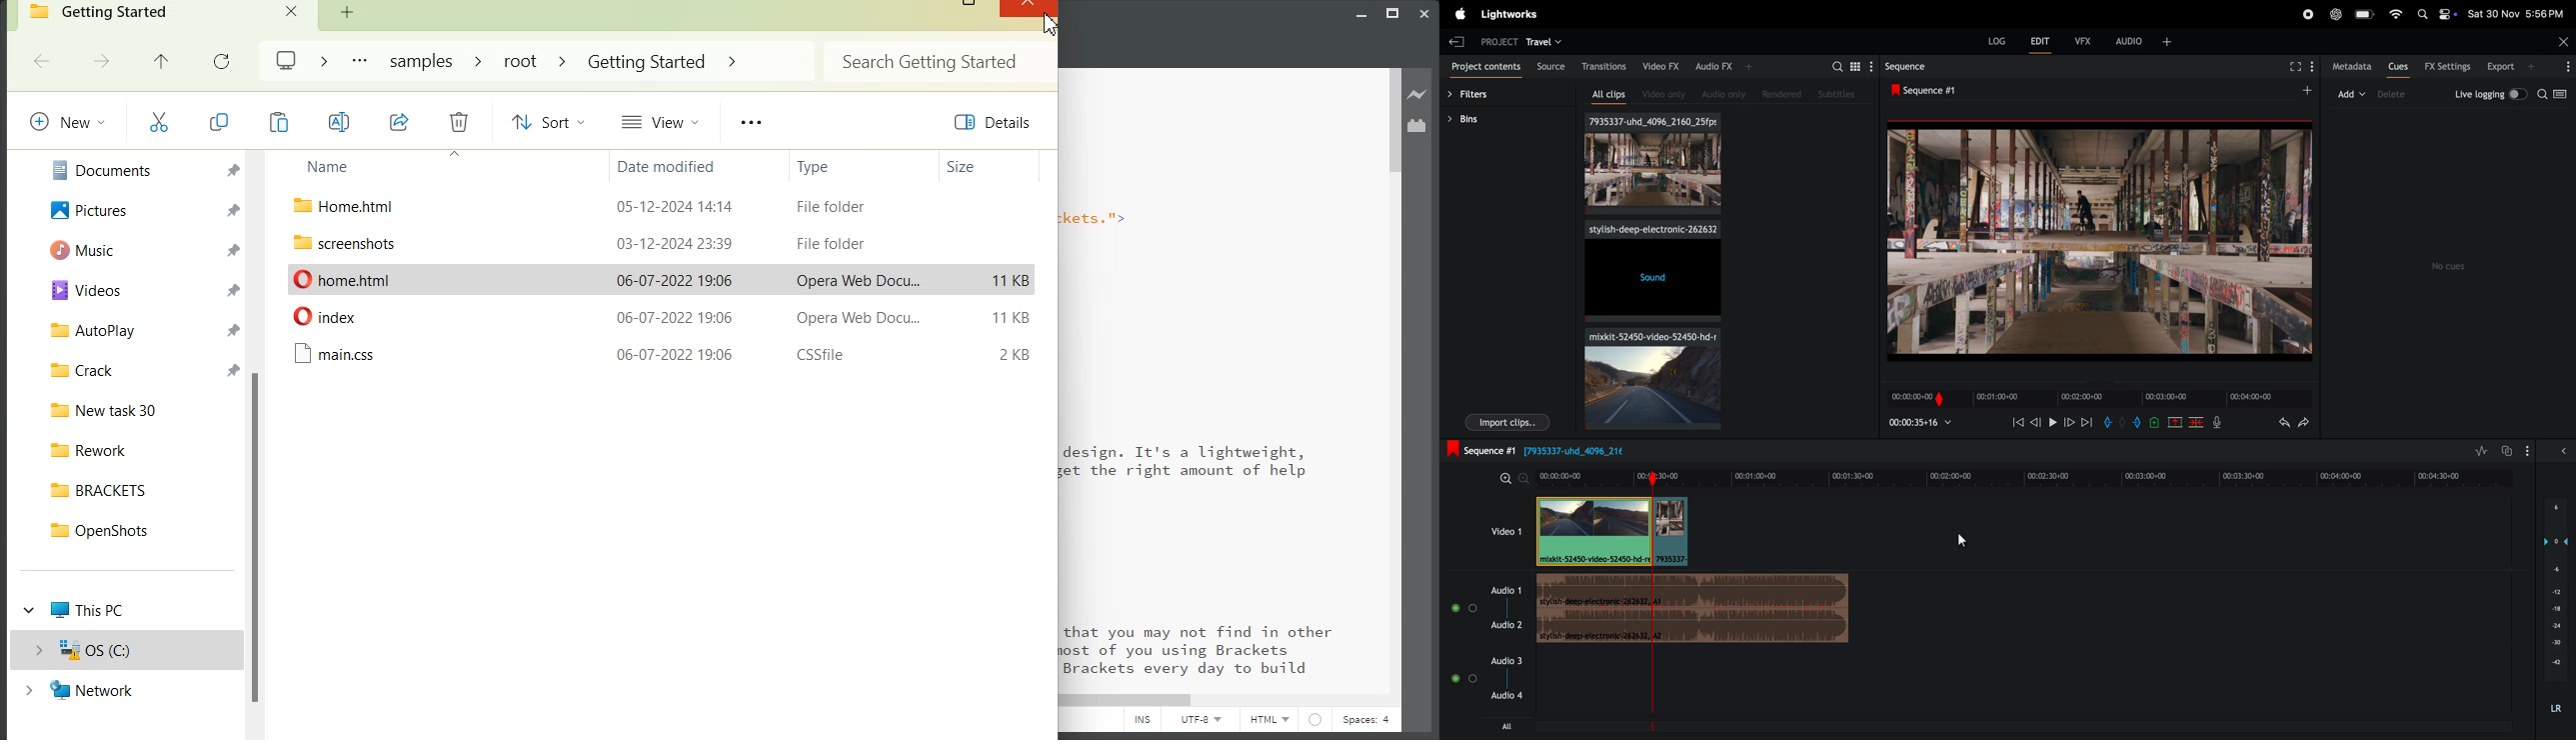  I want to click on playback time, so click(1925, 422).